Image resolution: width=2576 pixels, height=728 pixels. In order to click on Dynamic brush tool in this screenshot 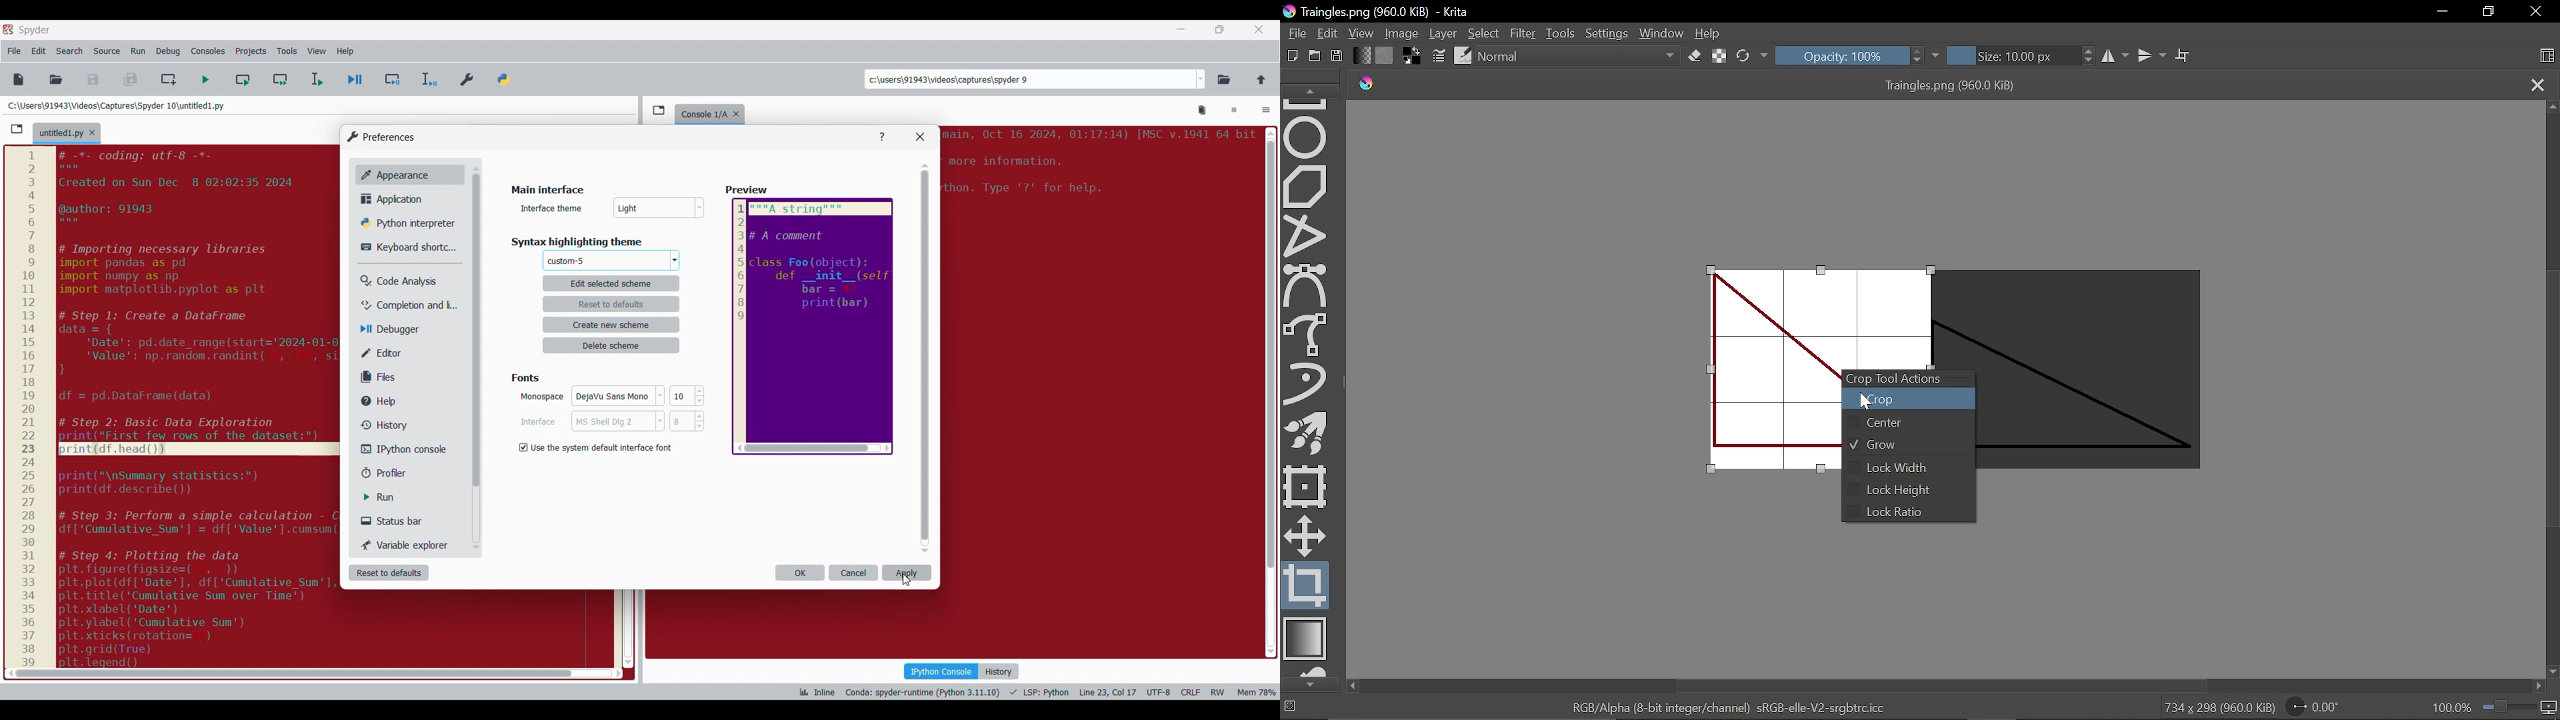, I will do `click(1306, 383)`.